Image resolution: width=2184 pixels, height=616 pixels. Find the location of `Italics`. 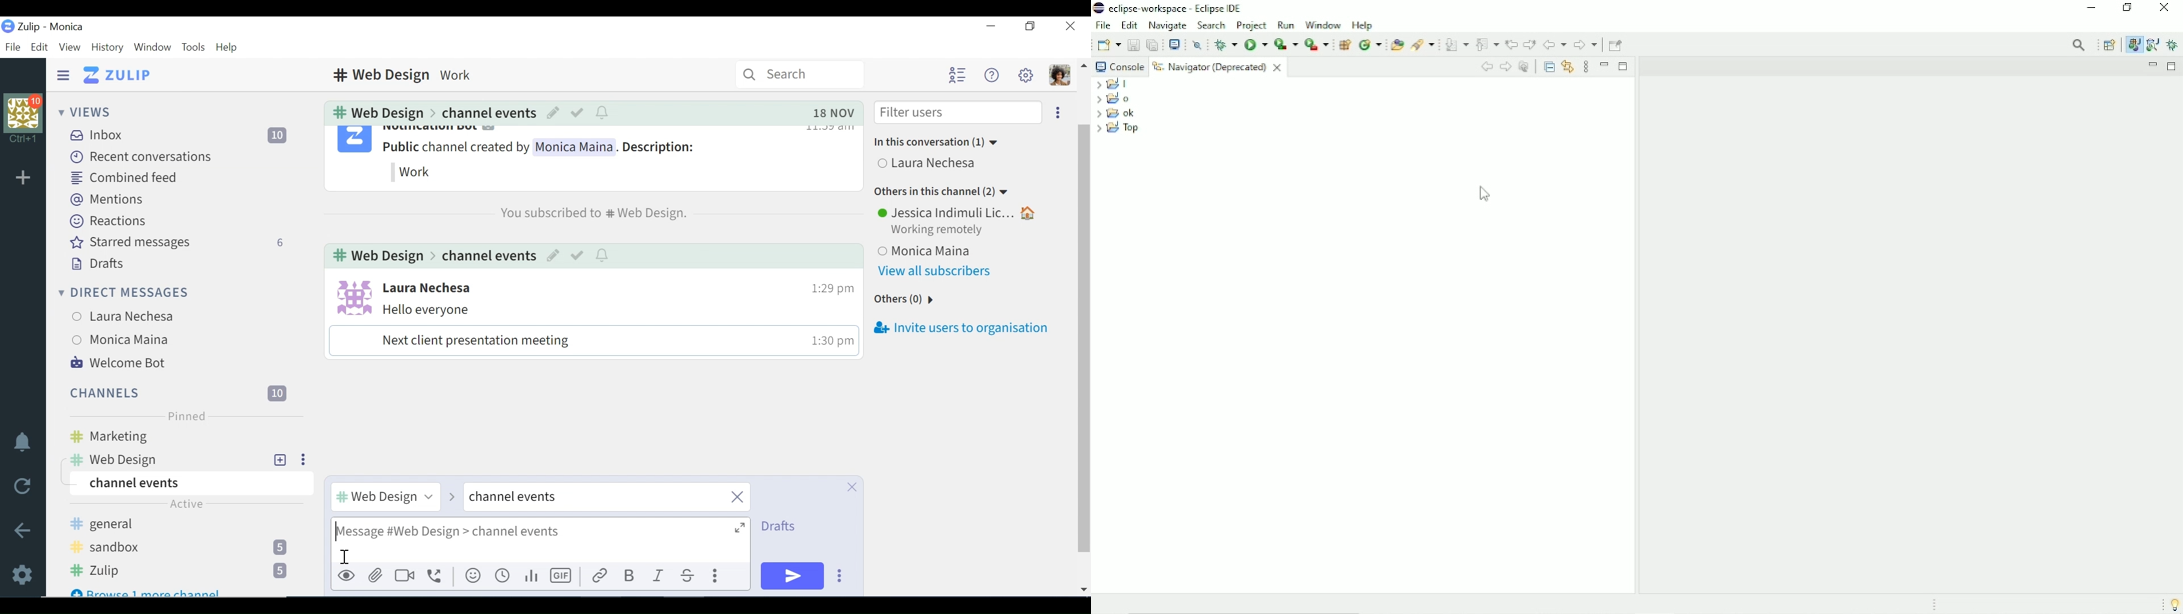

Italics is located at coordinates (659, 576).